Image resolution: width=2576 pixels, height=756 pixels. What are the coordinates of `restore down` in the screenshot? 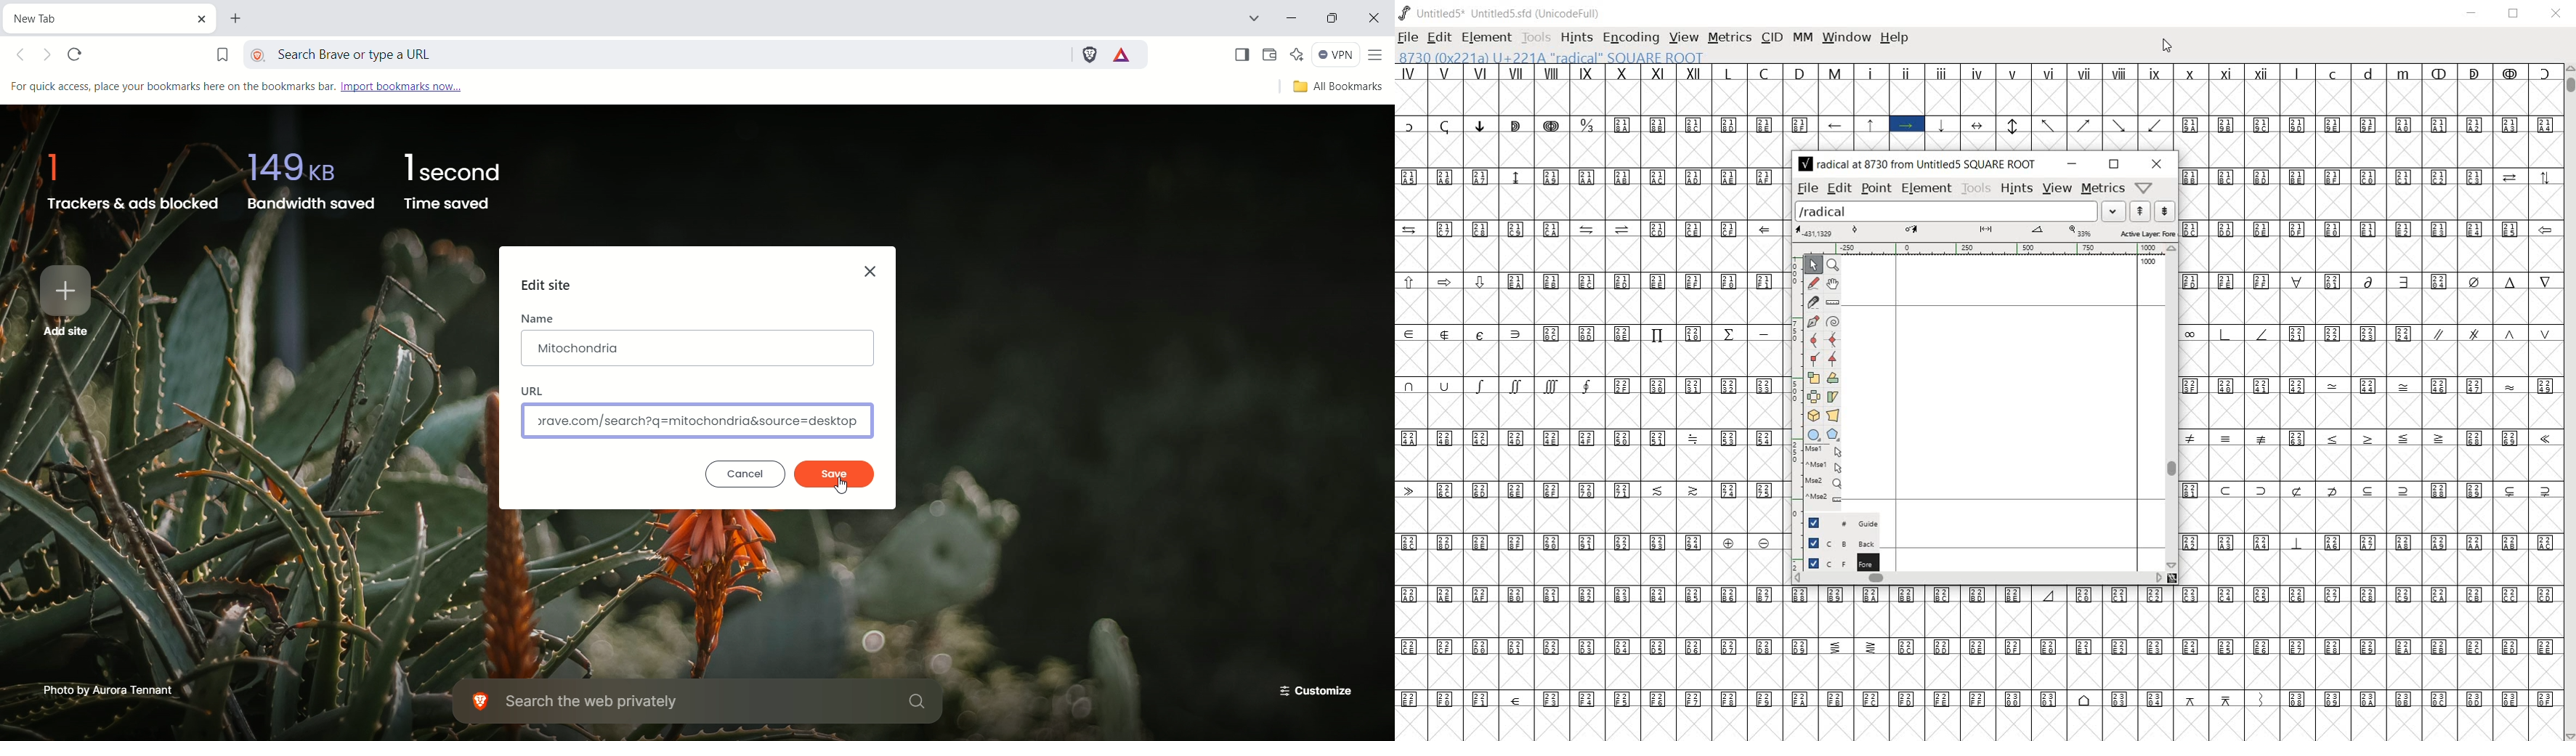 It's located at (2113, 163).